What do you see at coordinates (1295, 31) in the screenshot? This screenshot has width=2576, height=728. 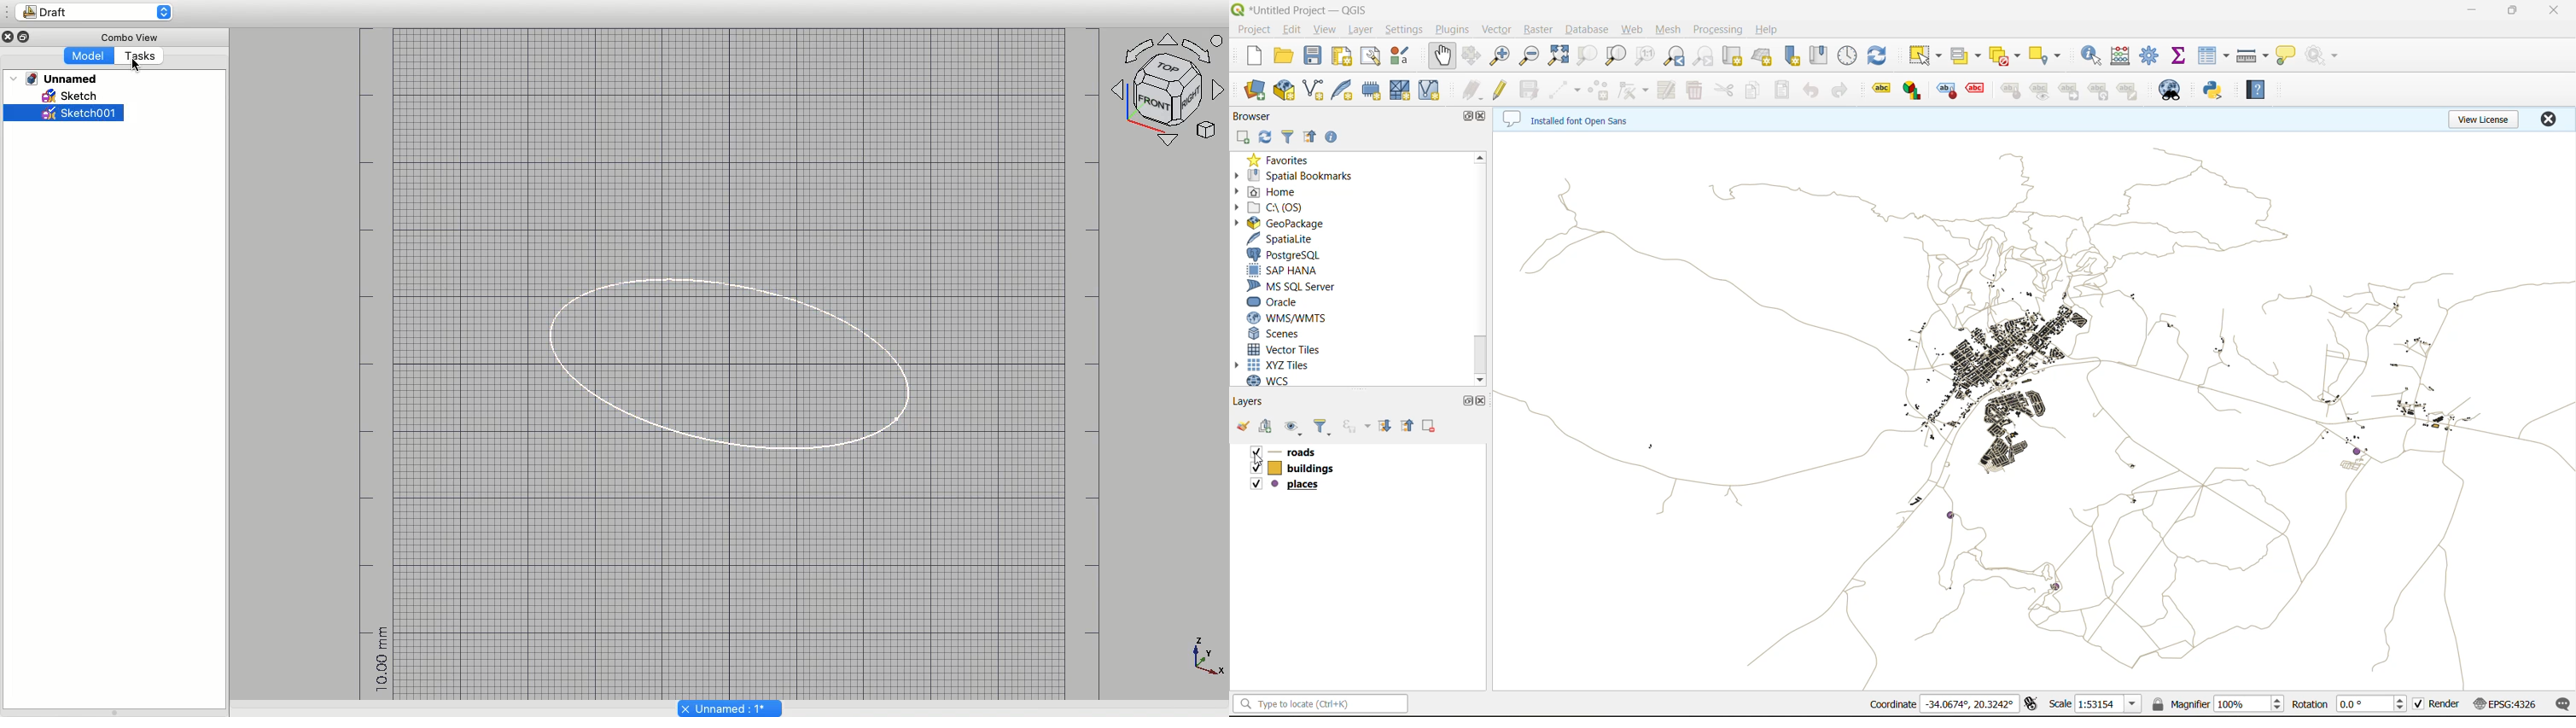 I see `edit` at bounding box center [1295, 31].